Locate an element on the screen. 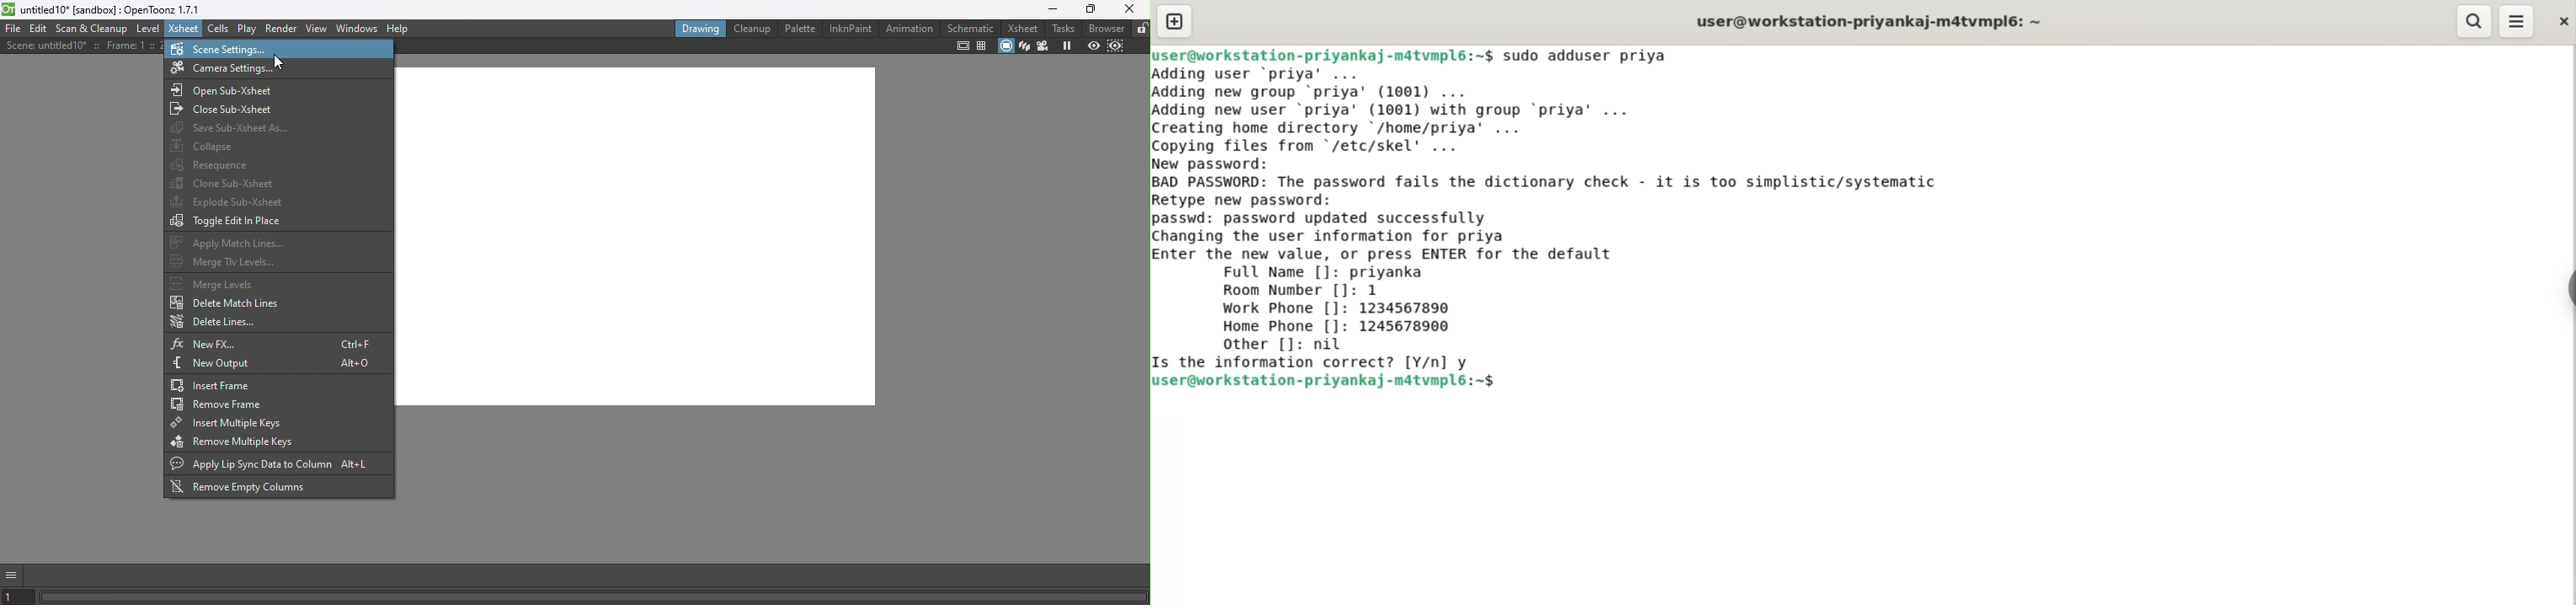 The height and width of the screenshot is (616, 2576). room number []: is located at coordinates (1287, 292).